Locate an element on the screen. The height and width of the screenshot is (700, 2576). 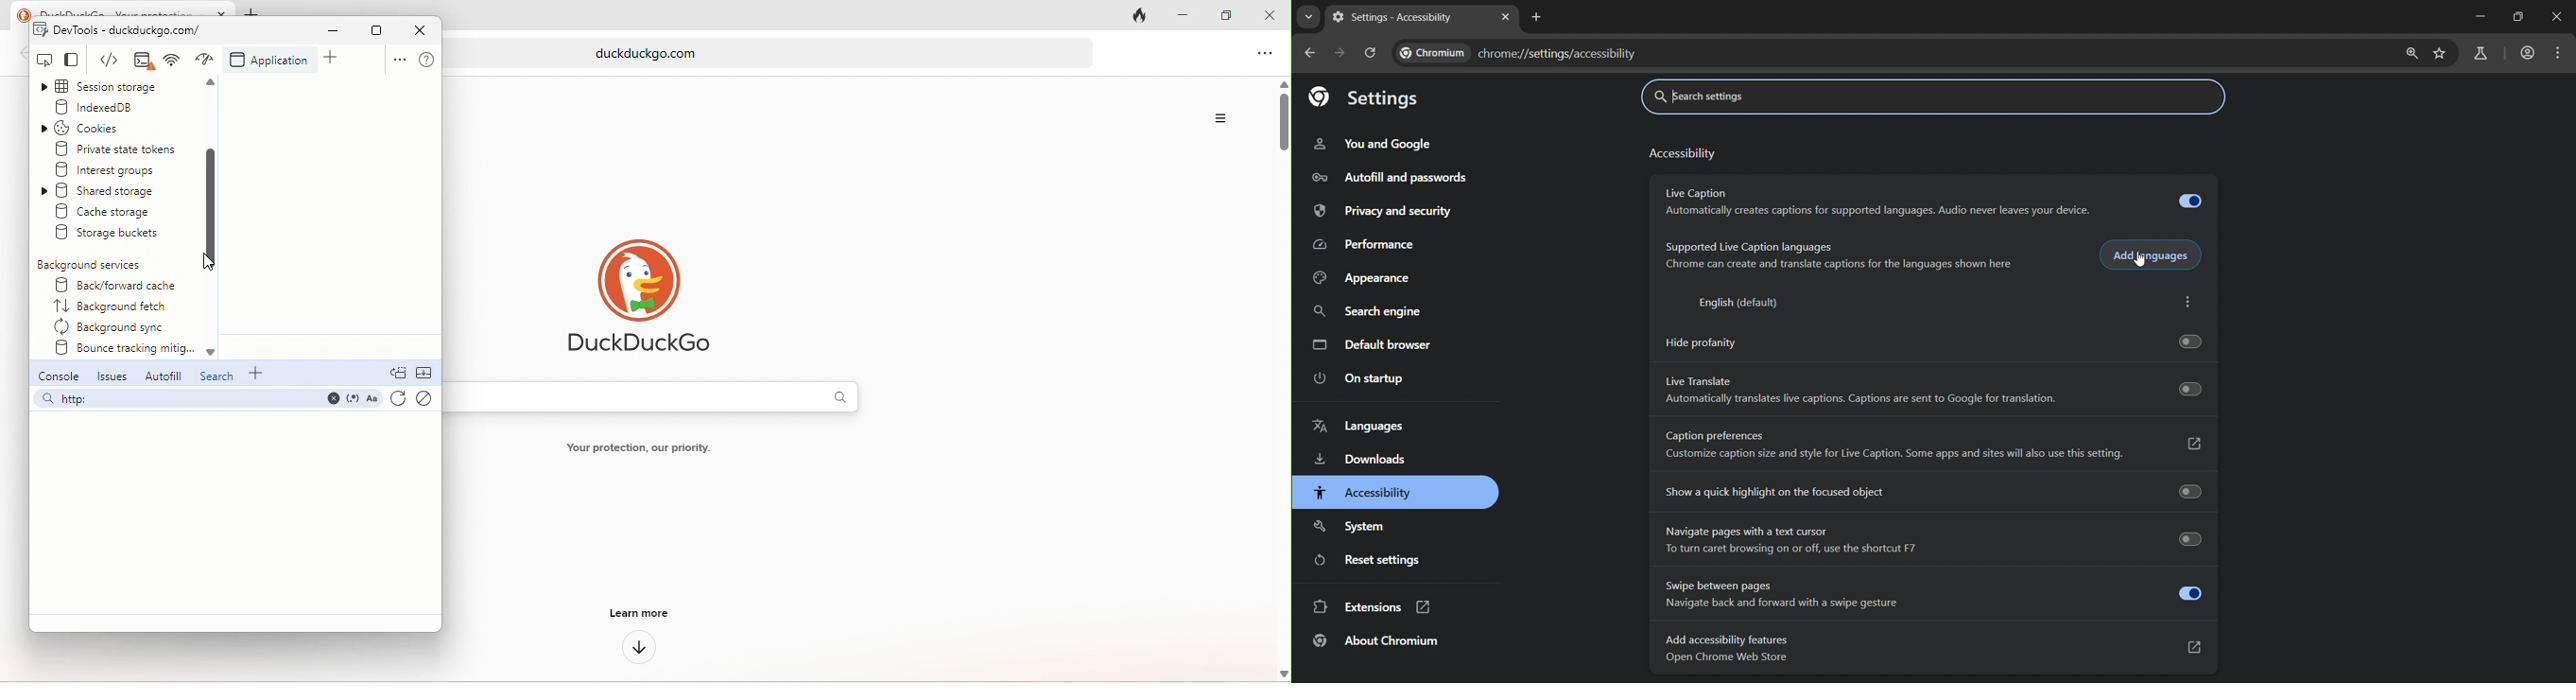
search is located at coordinates (216, 378).